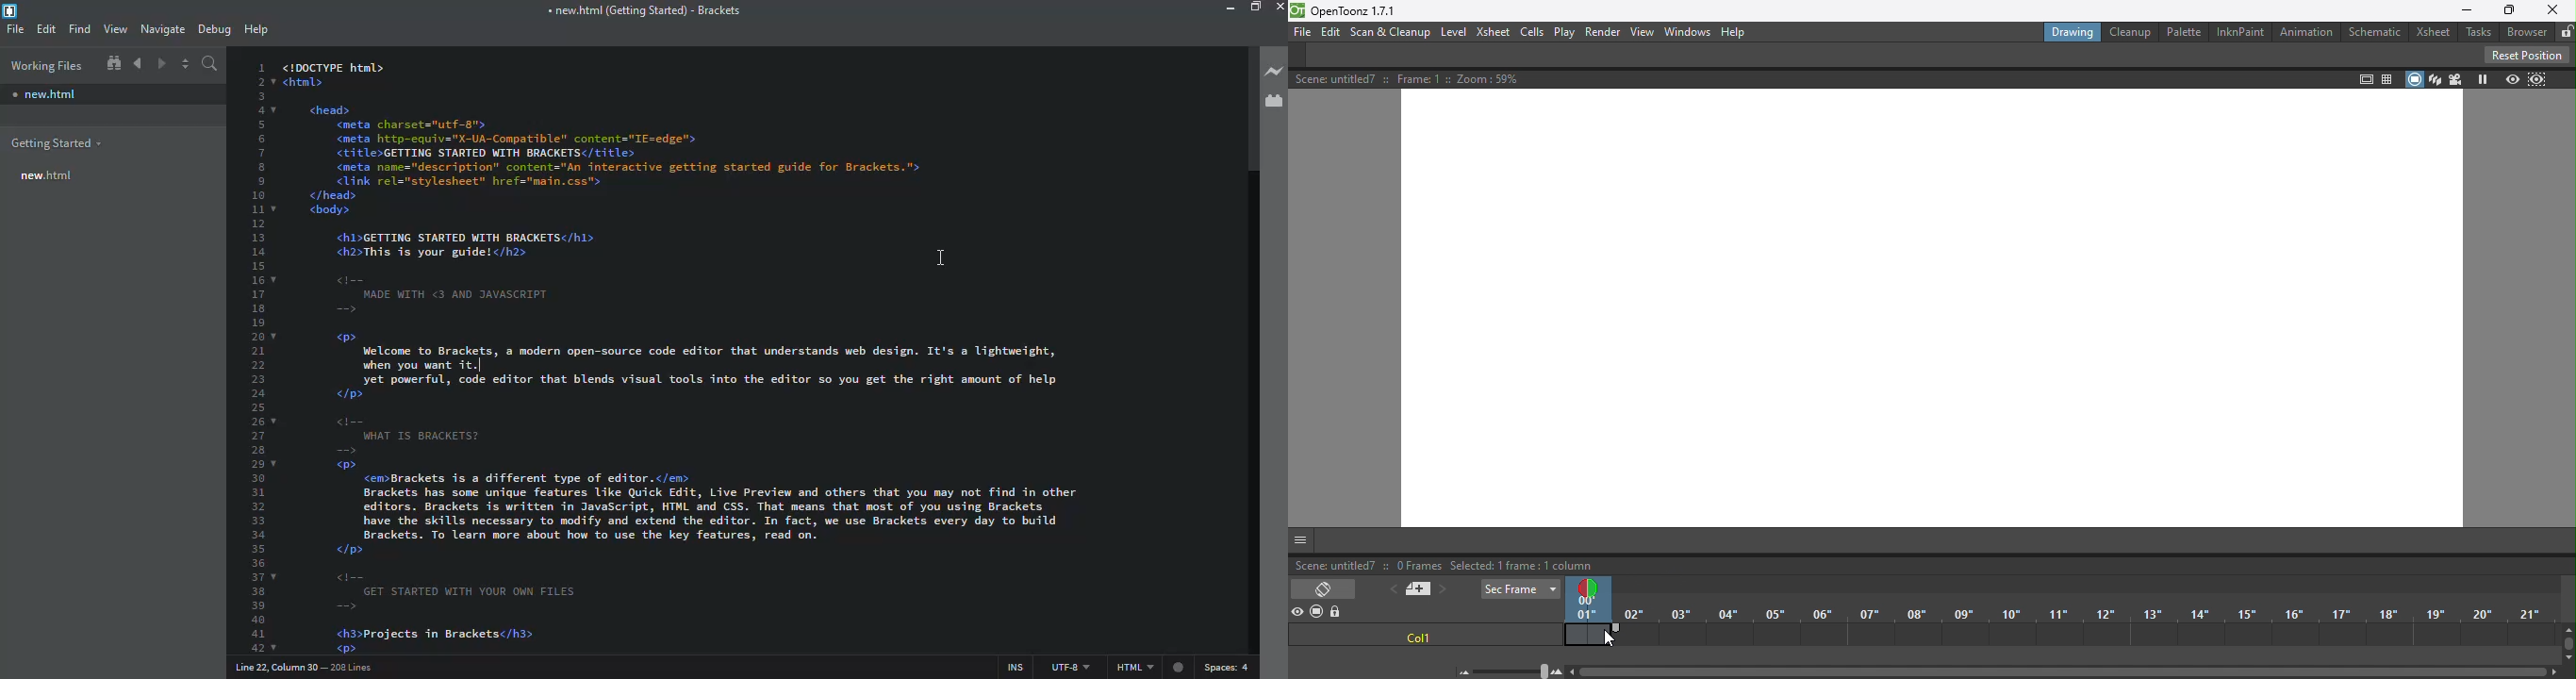  What do you see at coordinates (2454, 79) in the screenshot?
I see `Camera view` at bounding box center [2454, 79].